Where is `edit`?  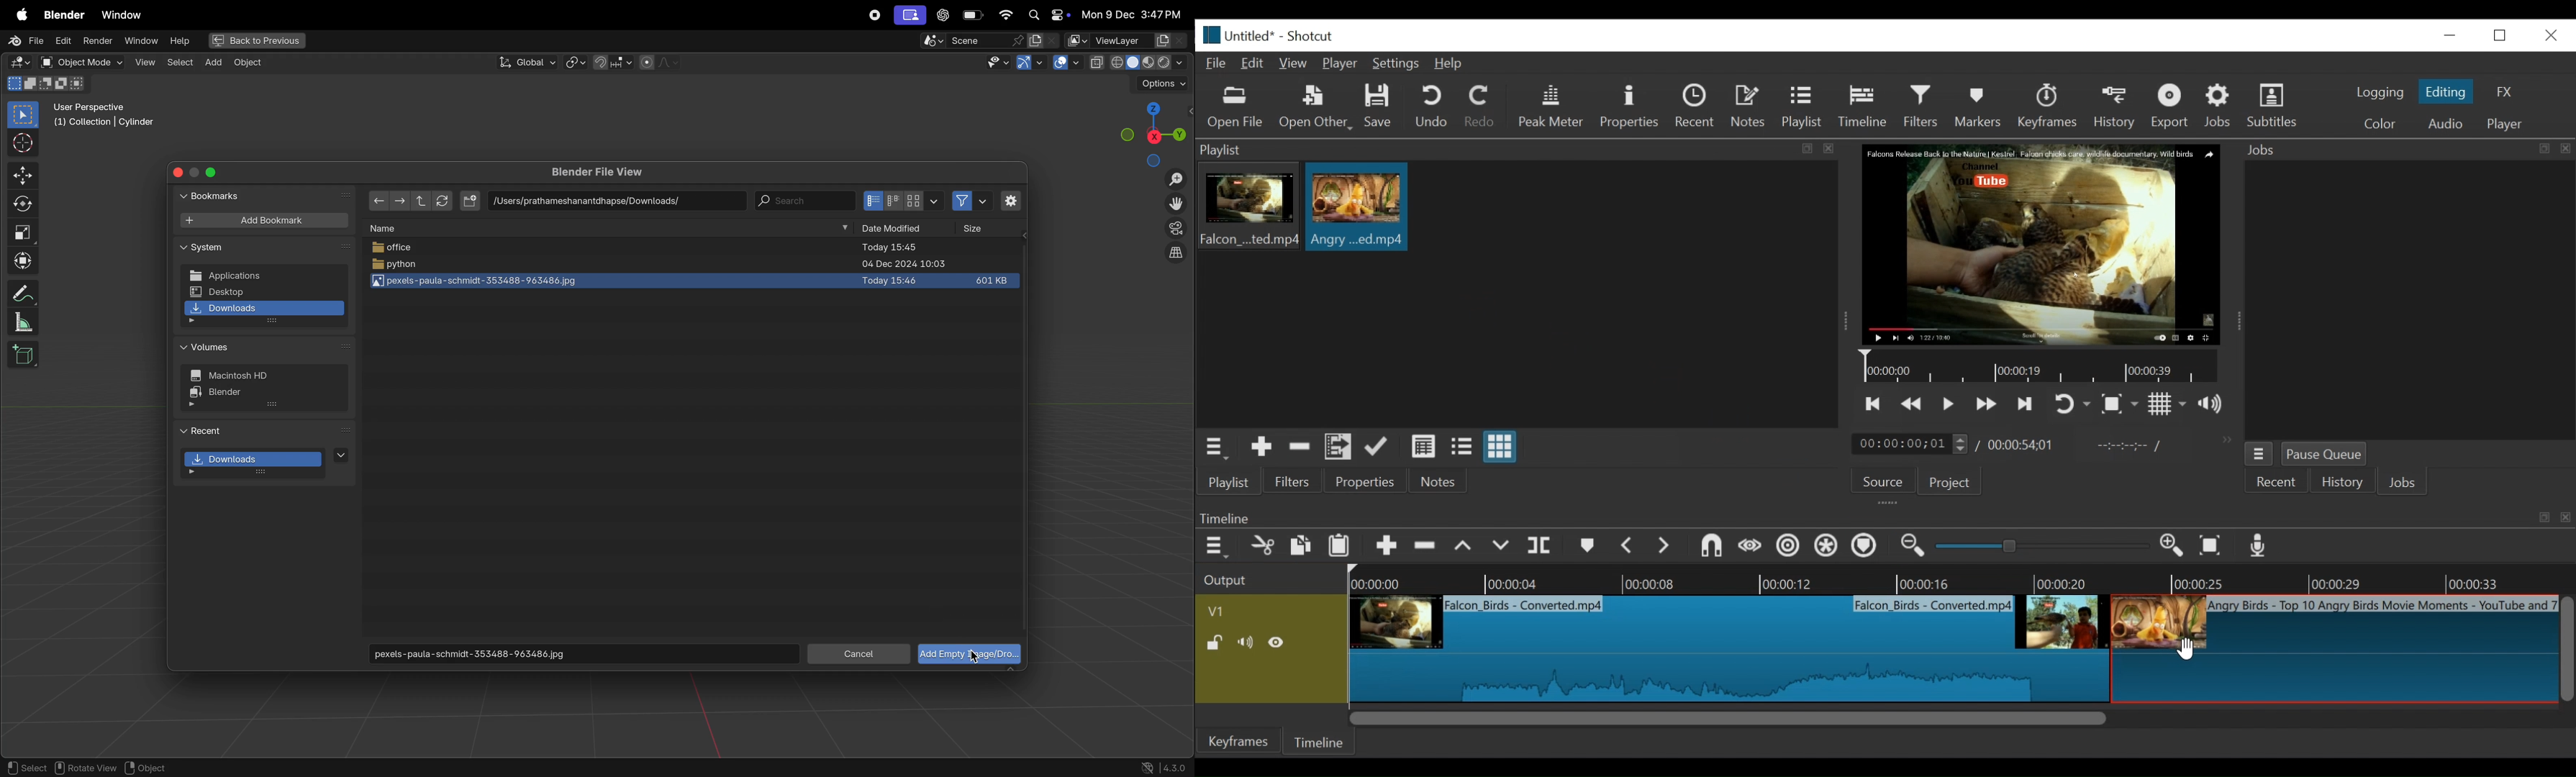
edit is located at coordinates (64, 41).